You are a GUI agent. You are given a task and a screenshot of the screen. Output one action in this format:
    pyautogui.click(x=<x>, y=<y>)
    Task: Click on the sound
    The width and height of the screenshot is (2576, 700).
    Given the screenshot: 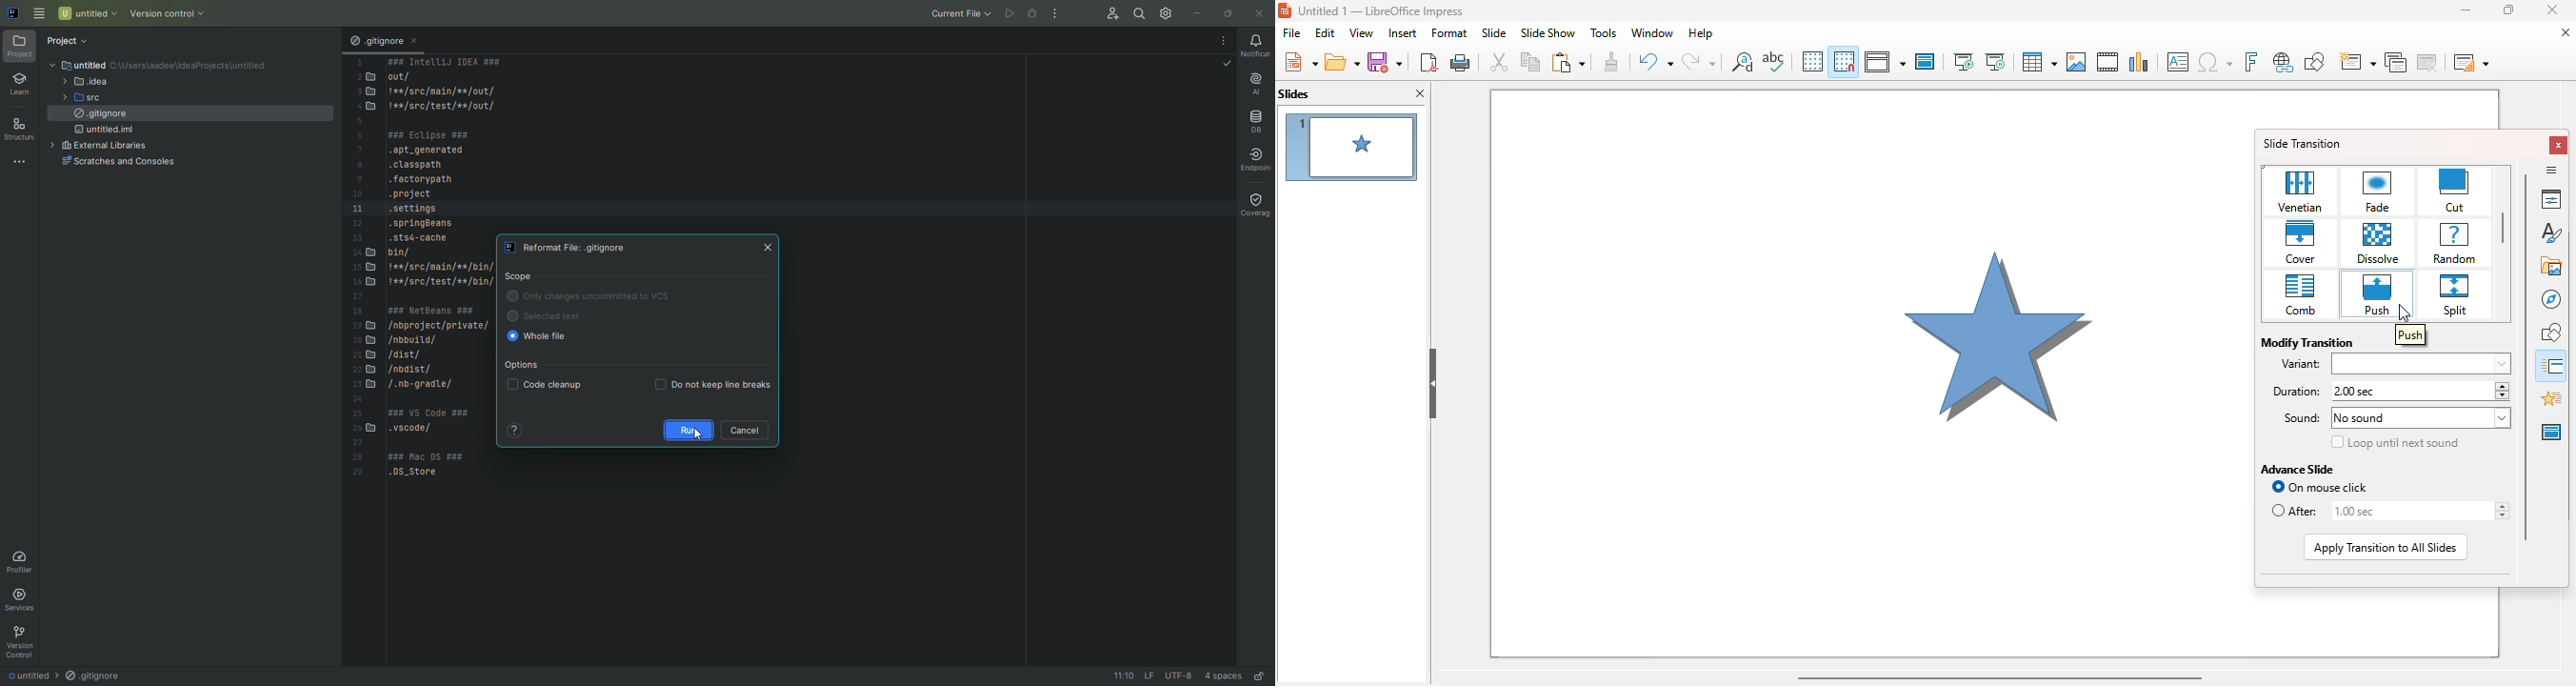 What is the action you would take?
    pyautogui.click(x=2295, y=419)
    